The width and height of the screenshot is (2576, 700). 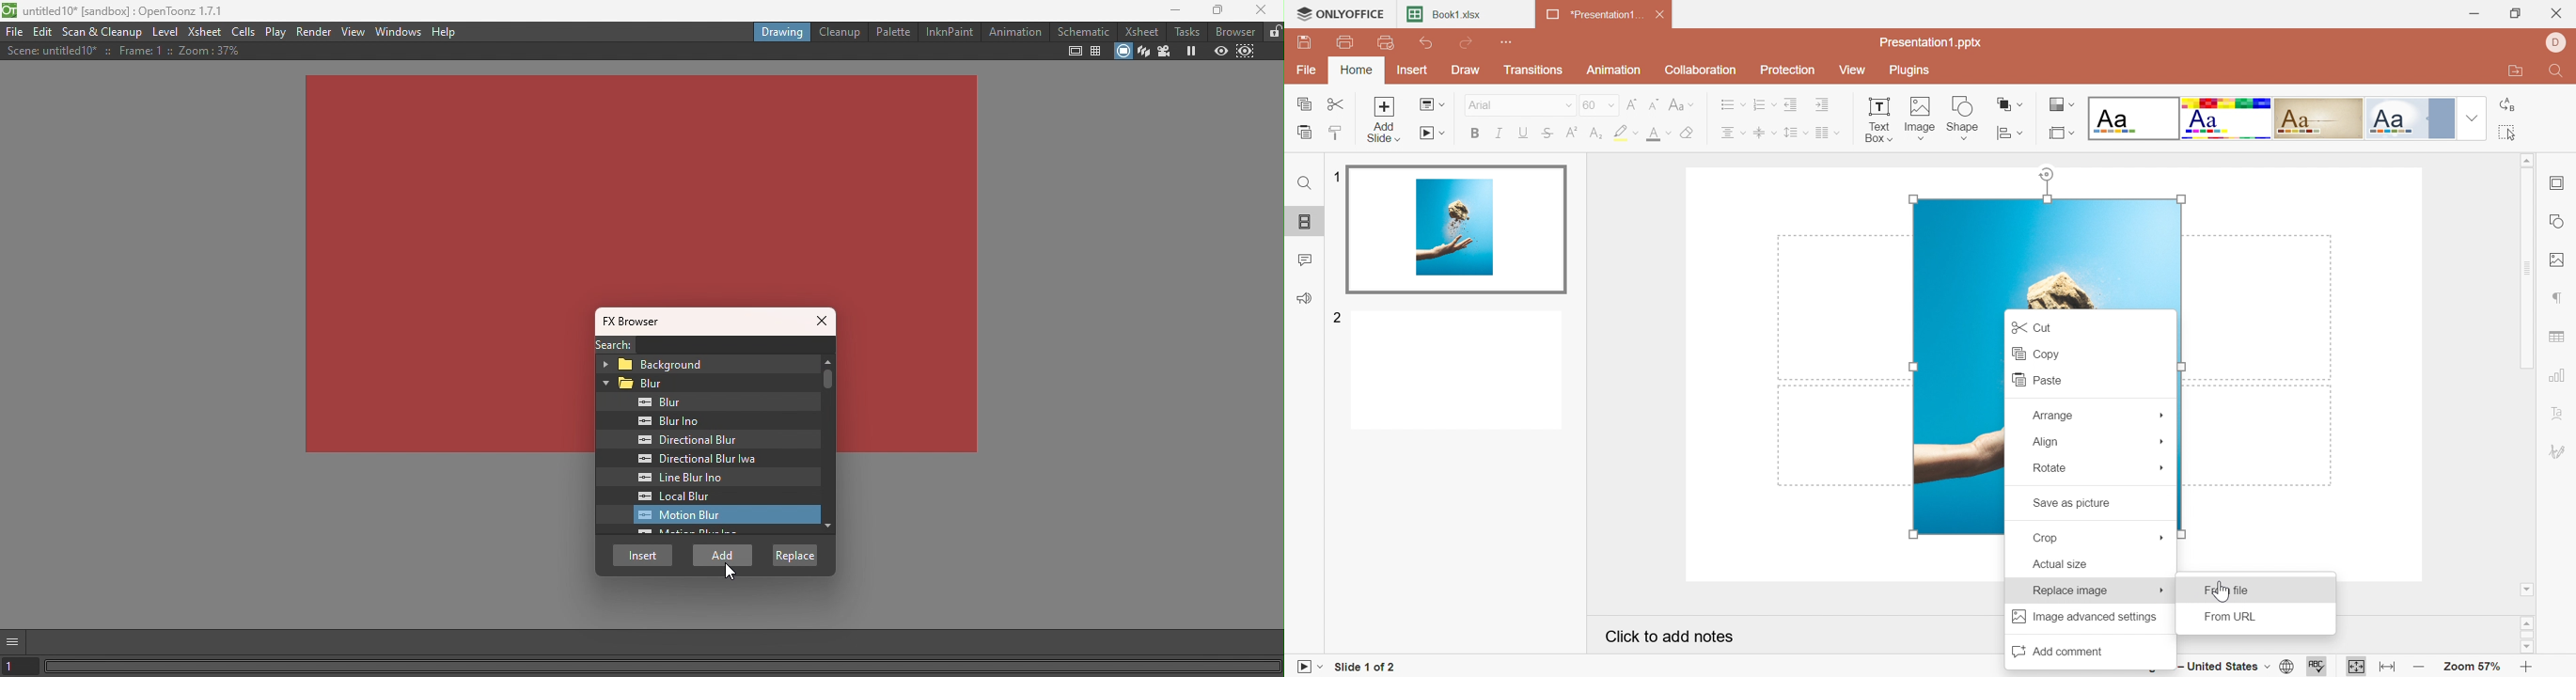 What do you see at coordinates (1955, 423) in the screenshot?
I see `image` at bounding box center [1955, 423].